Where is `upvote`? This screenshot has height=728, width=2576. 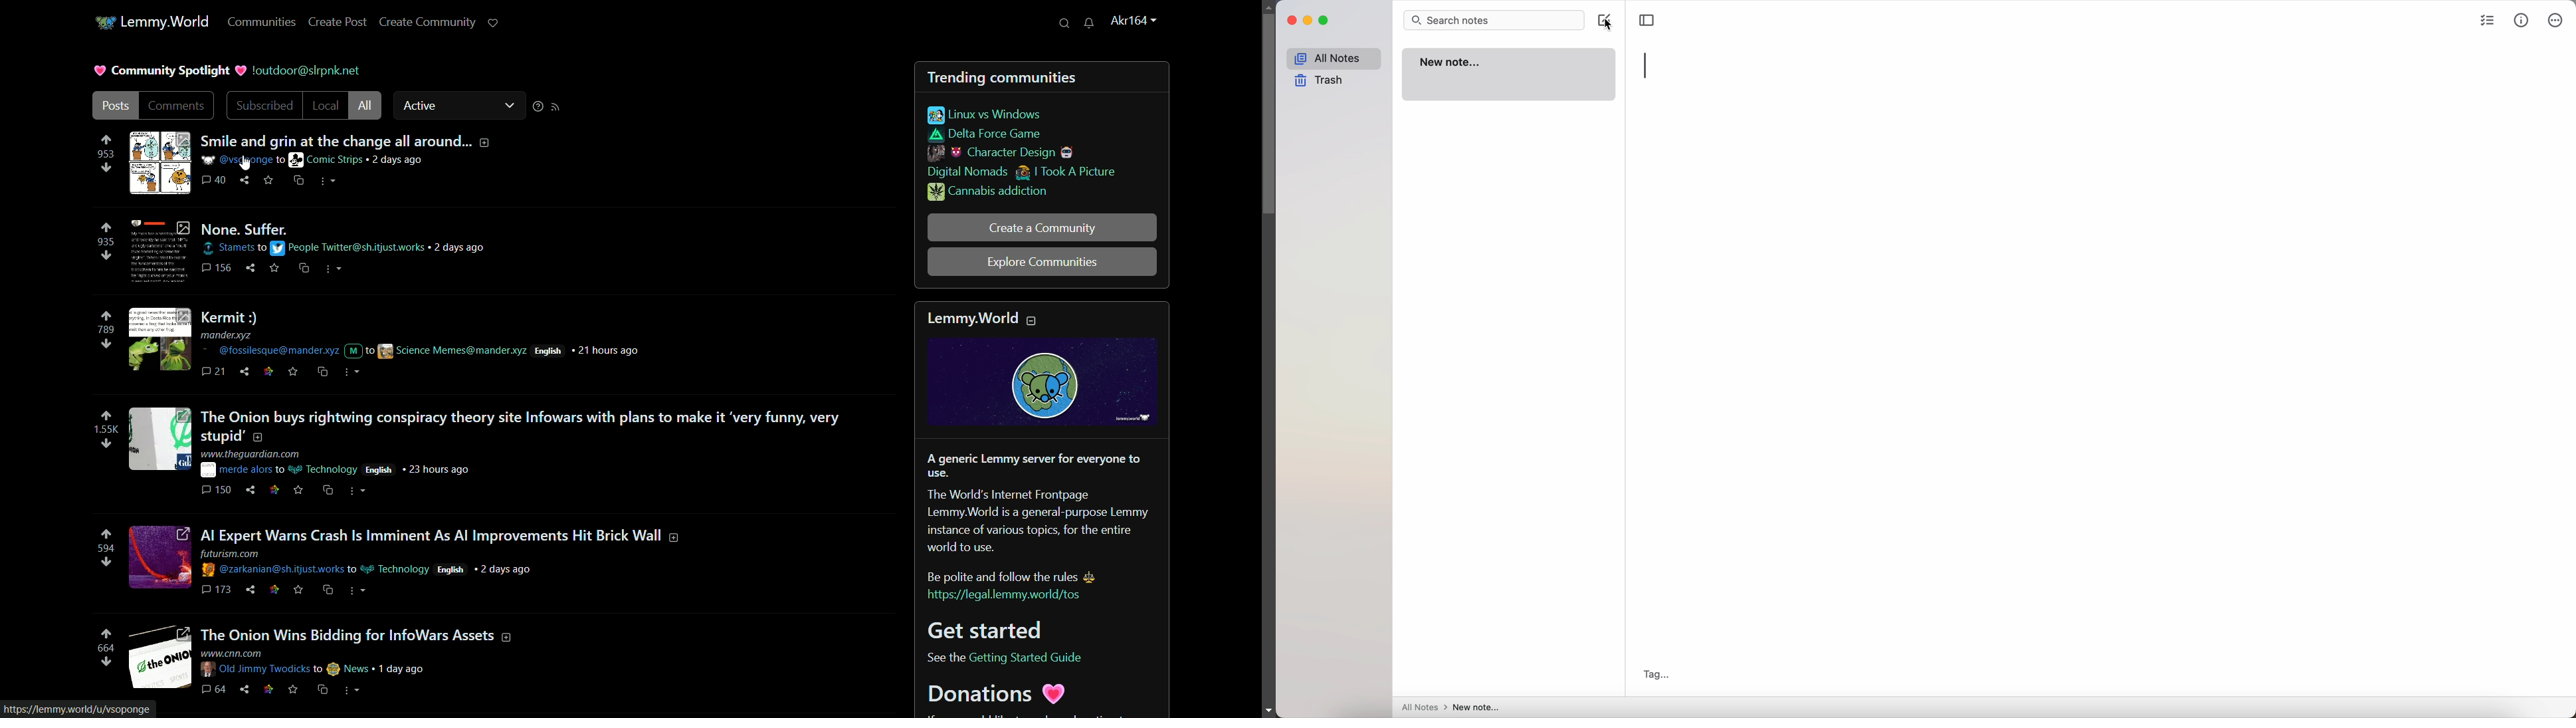 upvote is located at coordinates (106, 316).